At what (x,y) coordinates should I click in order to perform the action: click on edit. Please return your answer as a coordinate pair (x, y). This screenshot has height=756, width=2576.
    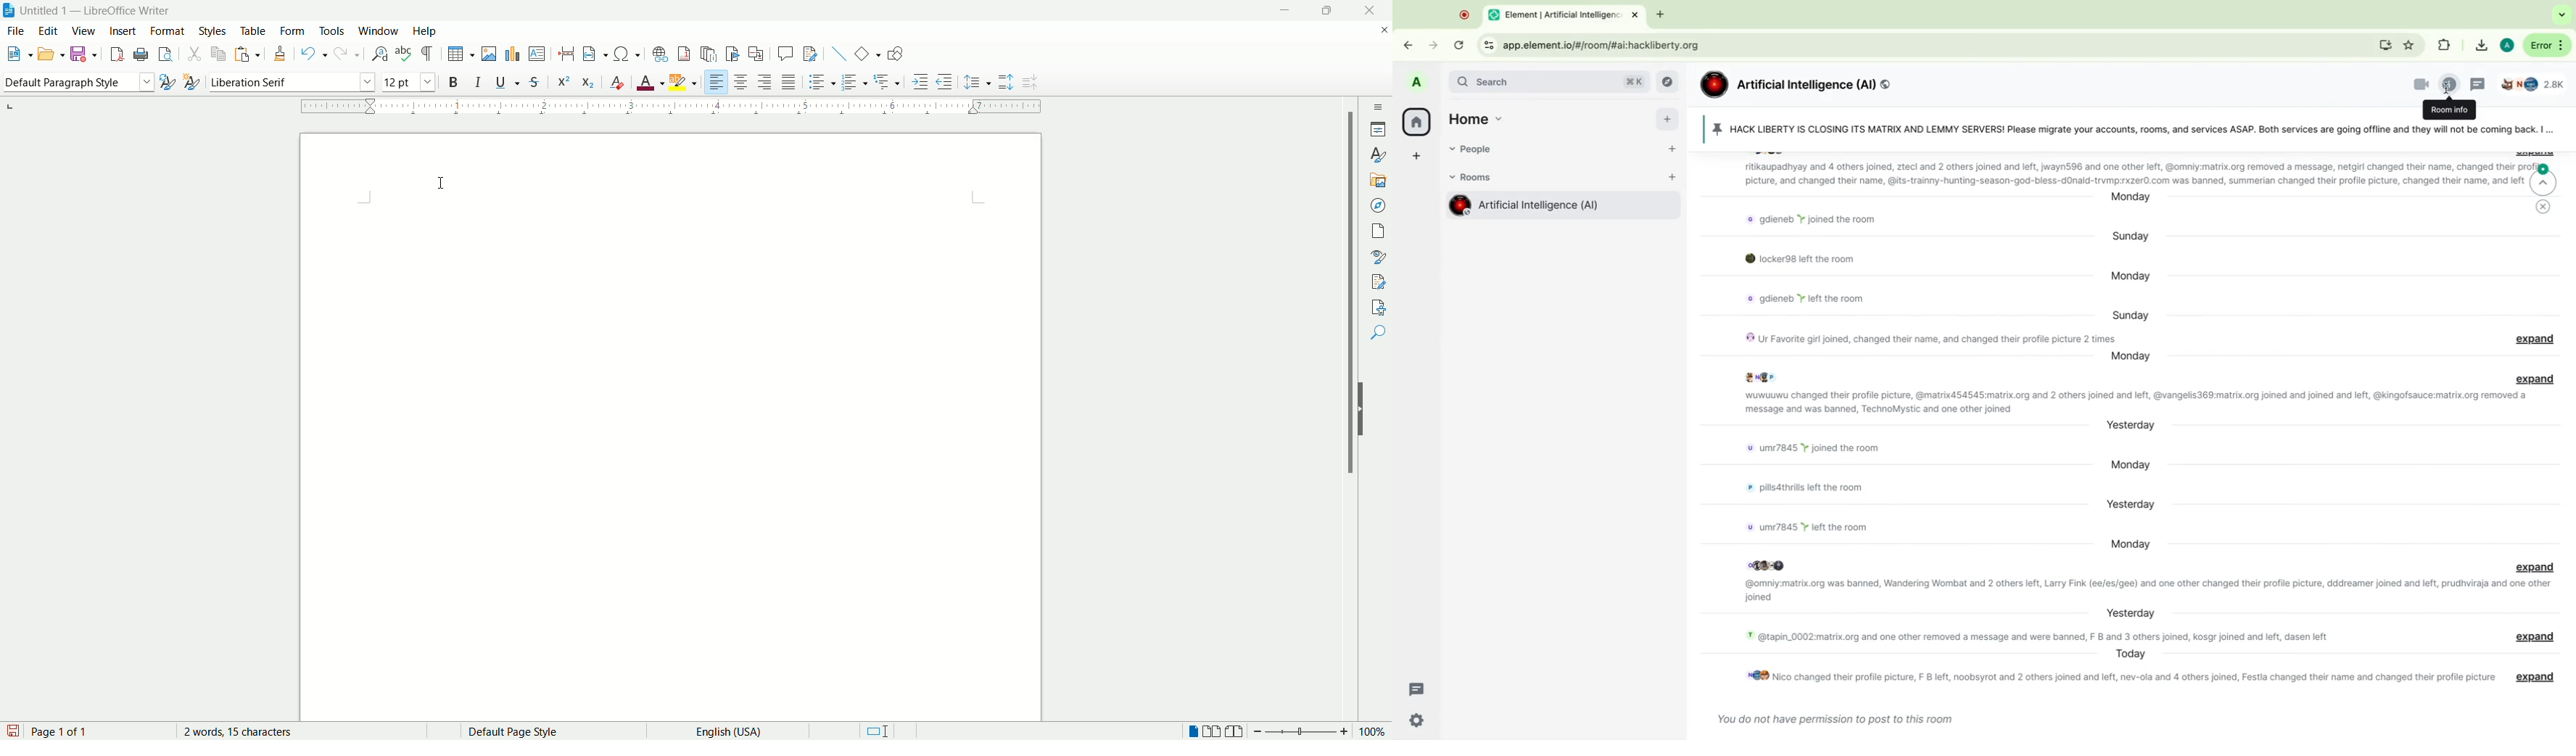
    Looking at the image, I should click on (49, 31).